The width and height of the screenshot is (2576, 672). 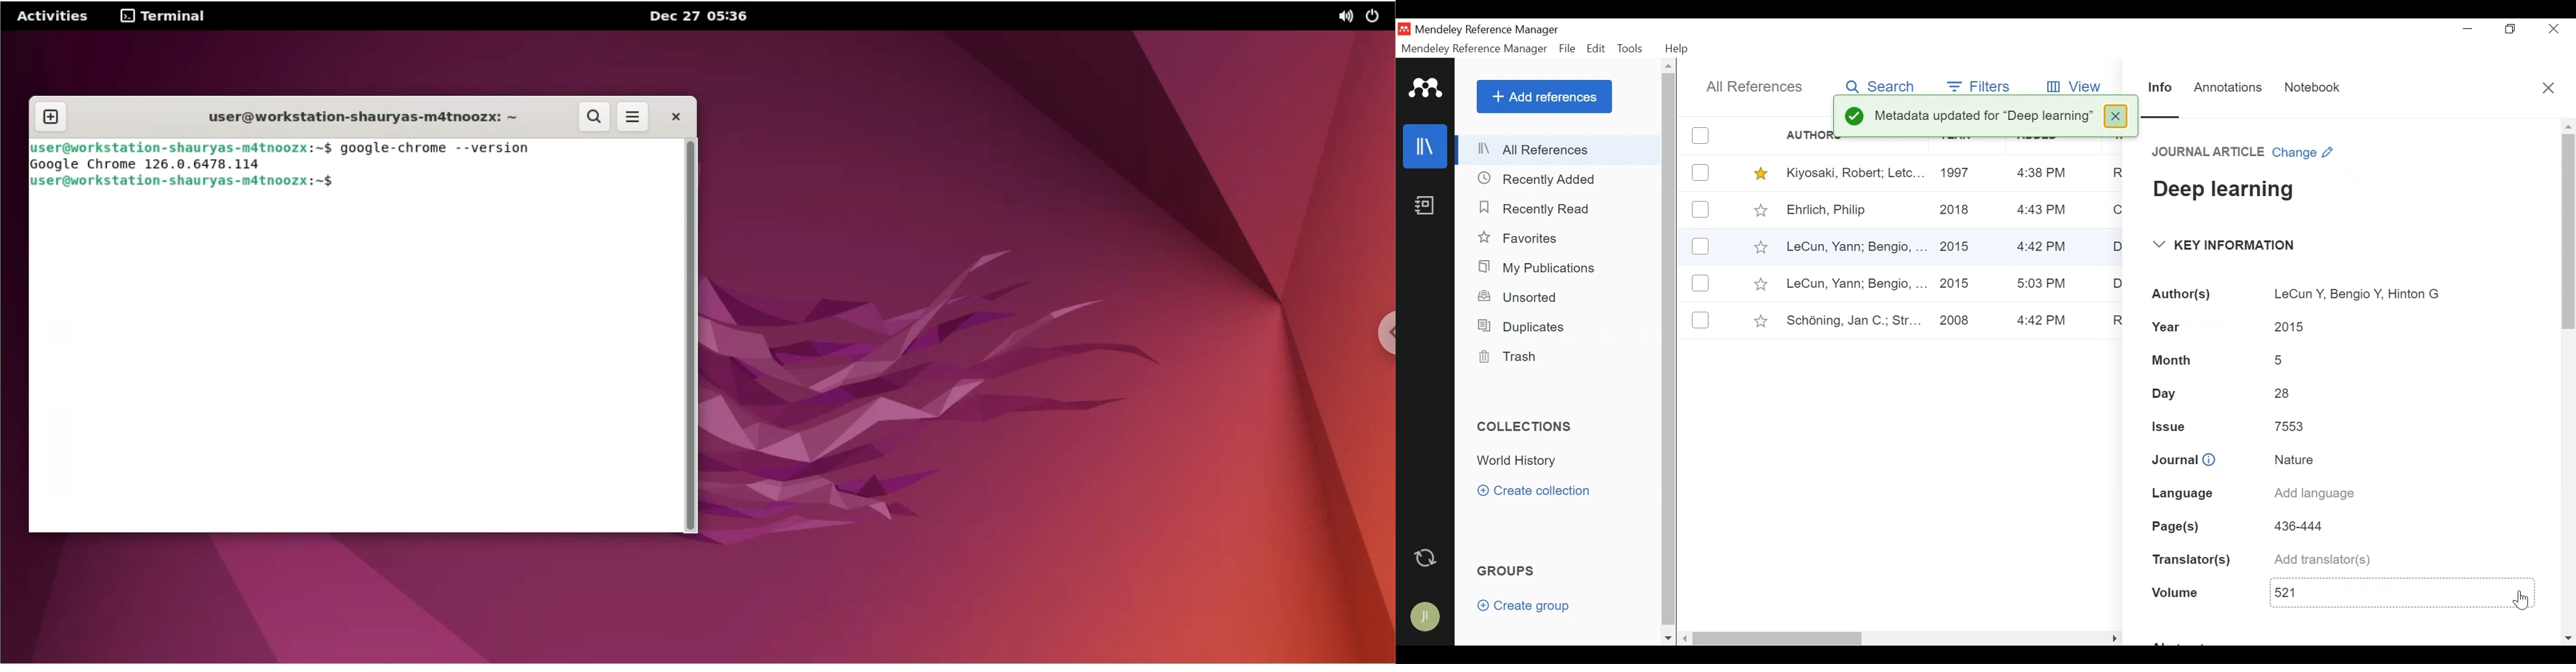 What do you see at coordinates (1760, 284) in the screenshot?
I see `Toggle Favorites` at bounding box center [1760, 284].